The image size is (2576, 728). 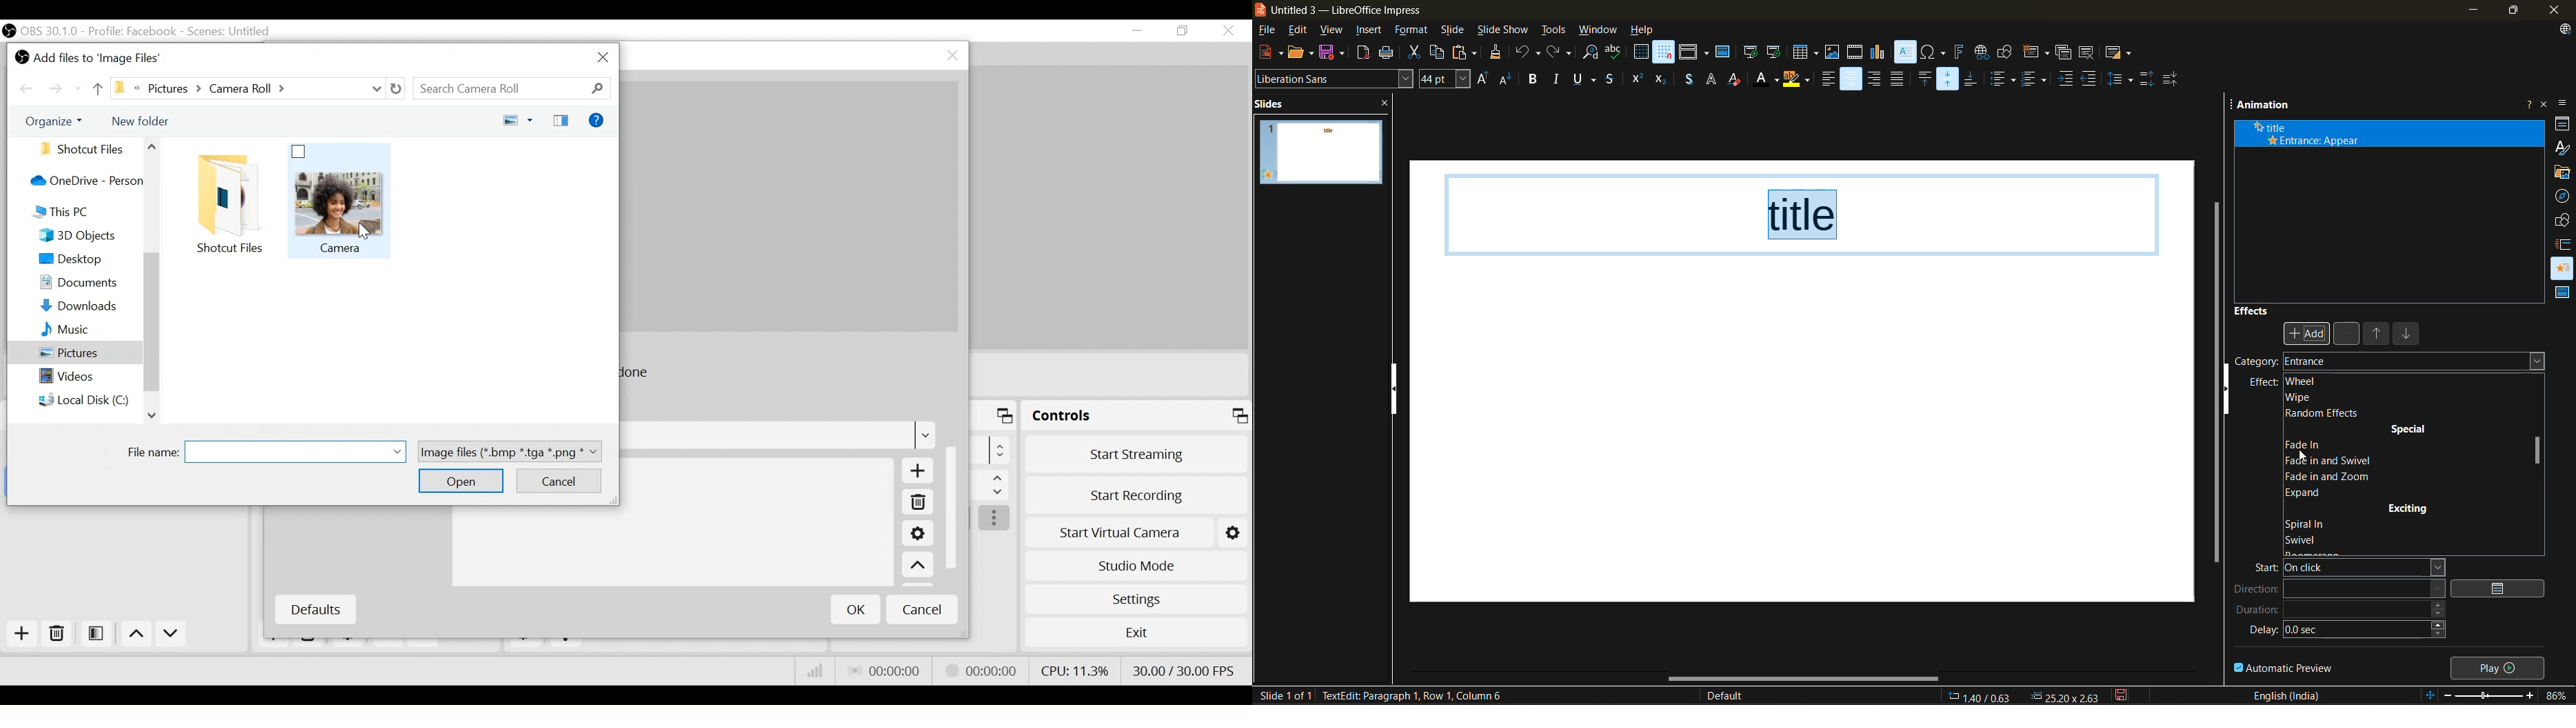 What do you see at coordinates (52, 31) in the screenshot?
I see `OBS Version` at bounding box center [52, 31].